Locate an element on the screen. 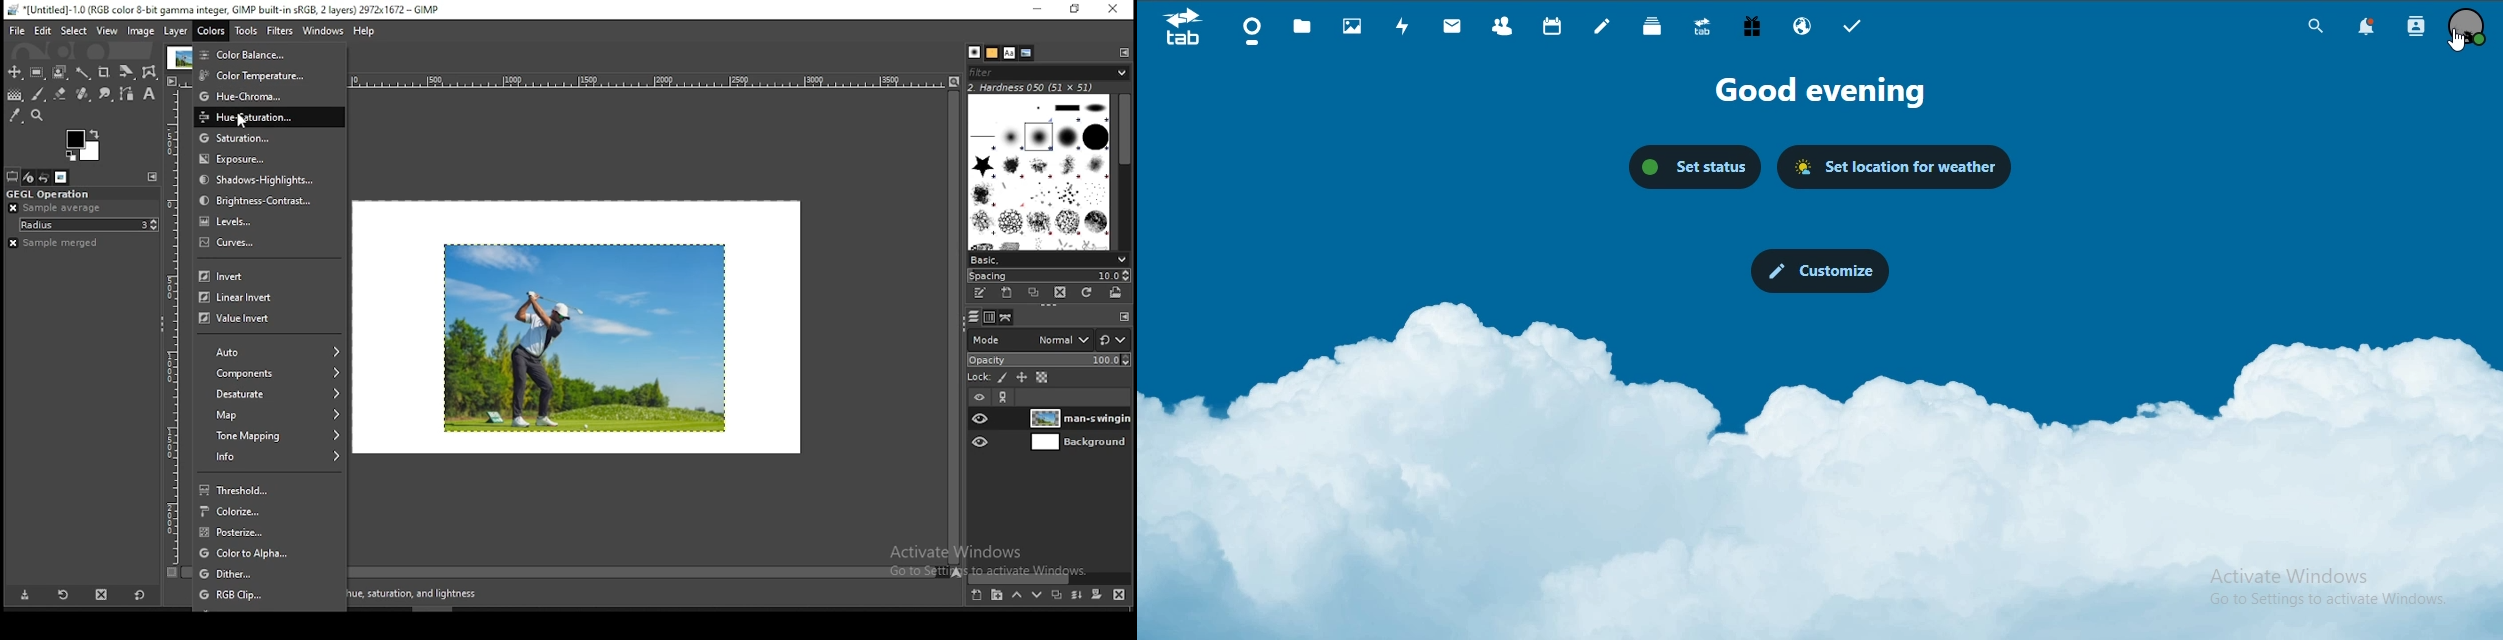 Image resolution: width=2520 pixels, height=644 pixels. GEGL operation is located at coordinates (73, 192).